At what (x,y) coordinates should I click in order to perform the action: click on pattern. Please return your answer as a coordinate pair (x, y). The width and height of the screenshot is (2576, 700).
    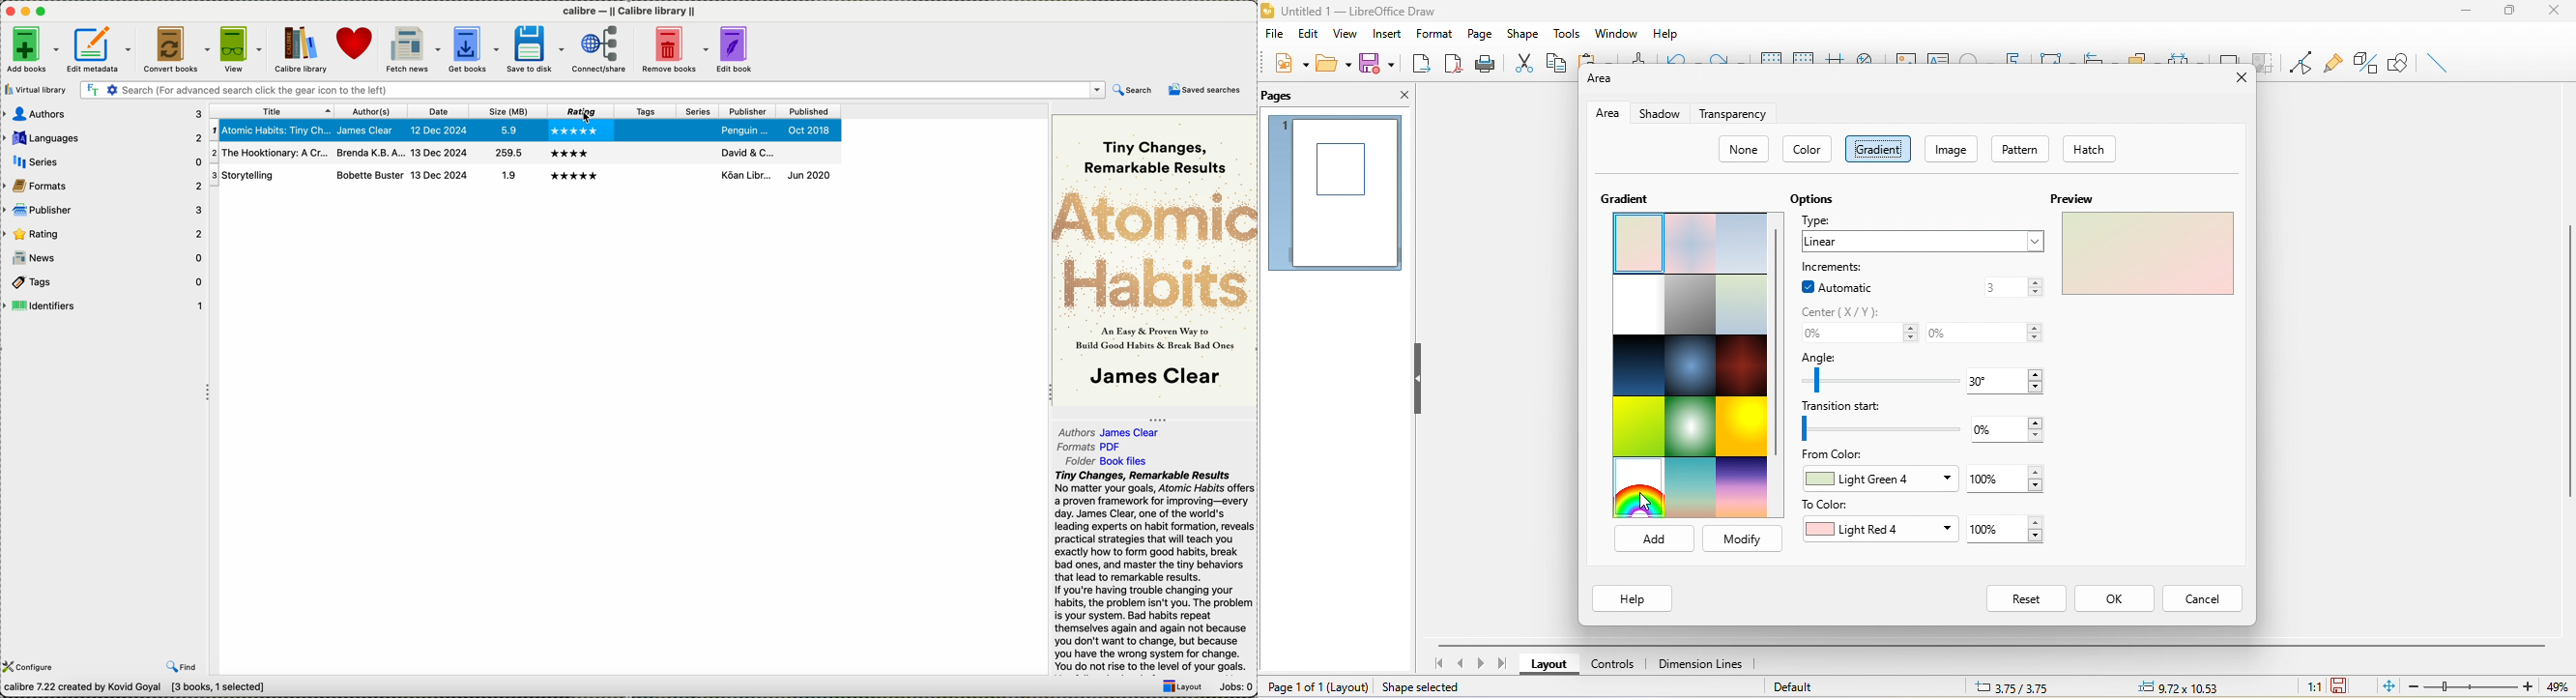
    Looking at the image, I should click on (2021, 148).